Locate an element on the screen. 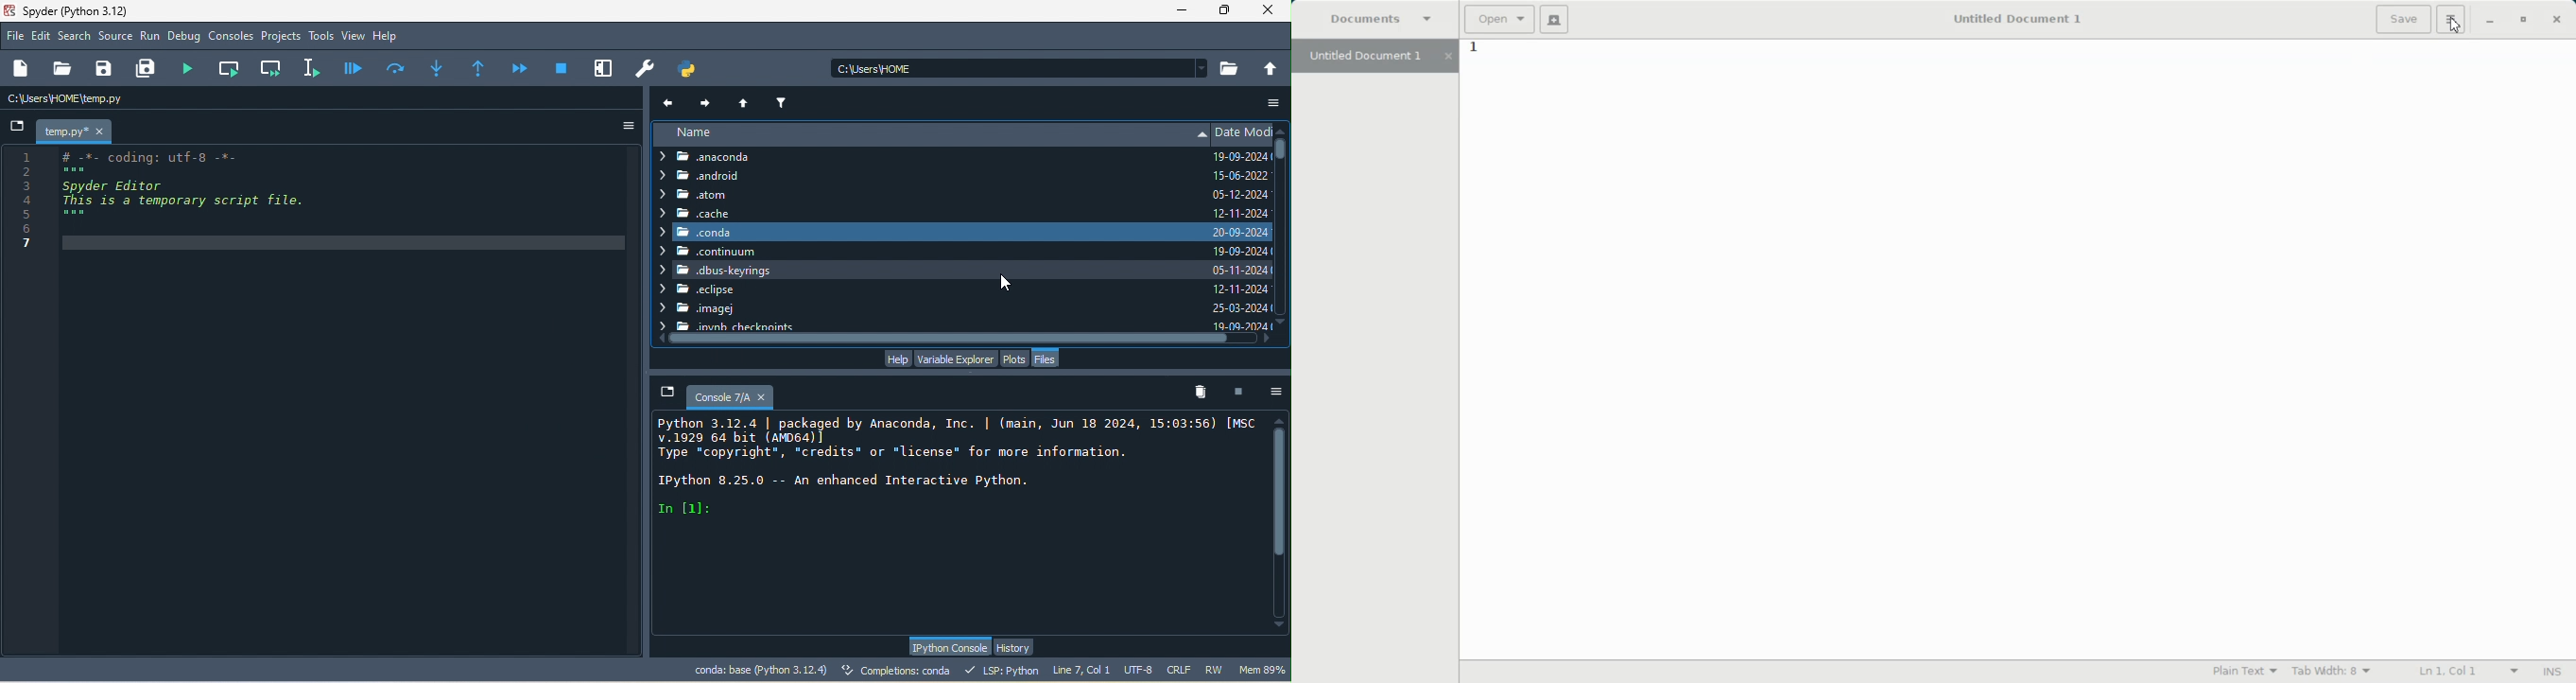 The image size is (2576, 700). vertical scroll bar is located at coordinates (1281, 523).